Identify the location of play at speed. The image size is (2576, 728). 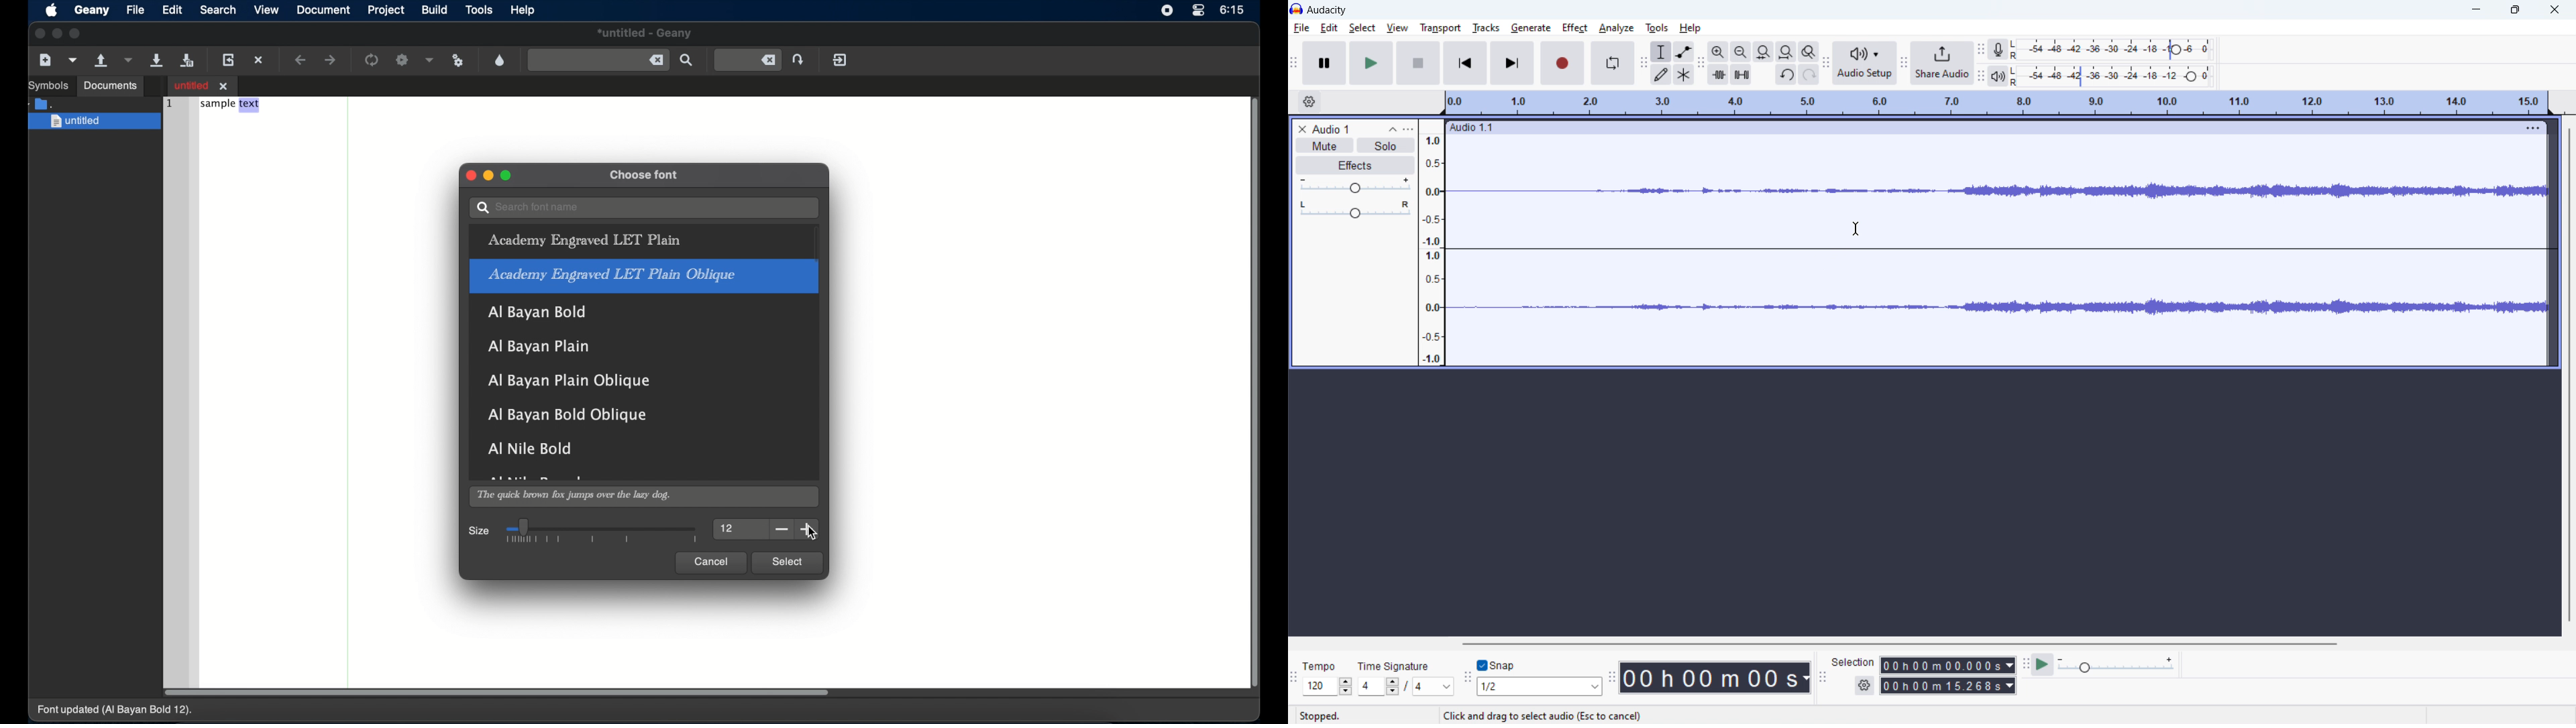
(2043, 664).